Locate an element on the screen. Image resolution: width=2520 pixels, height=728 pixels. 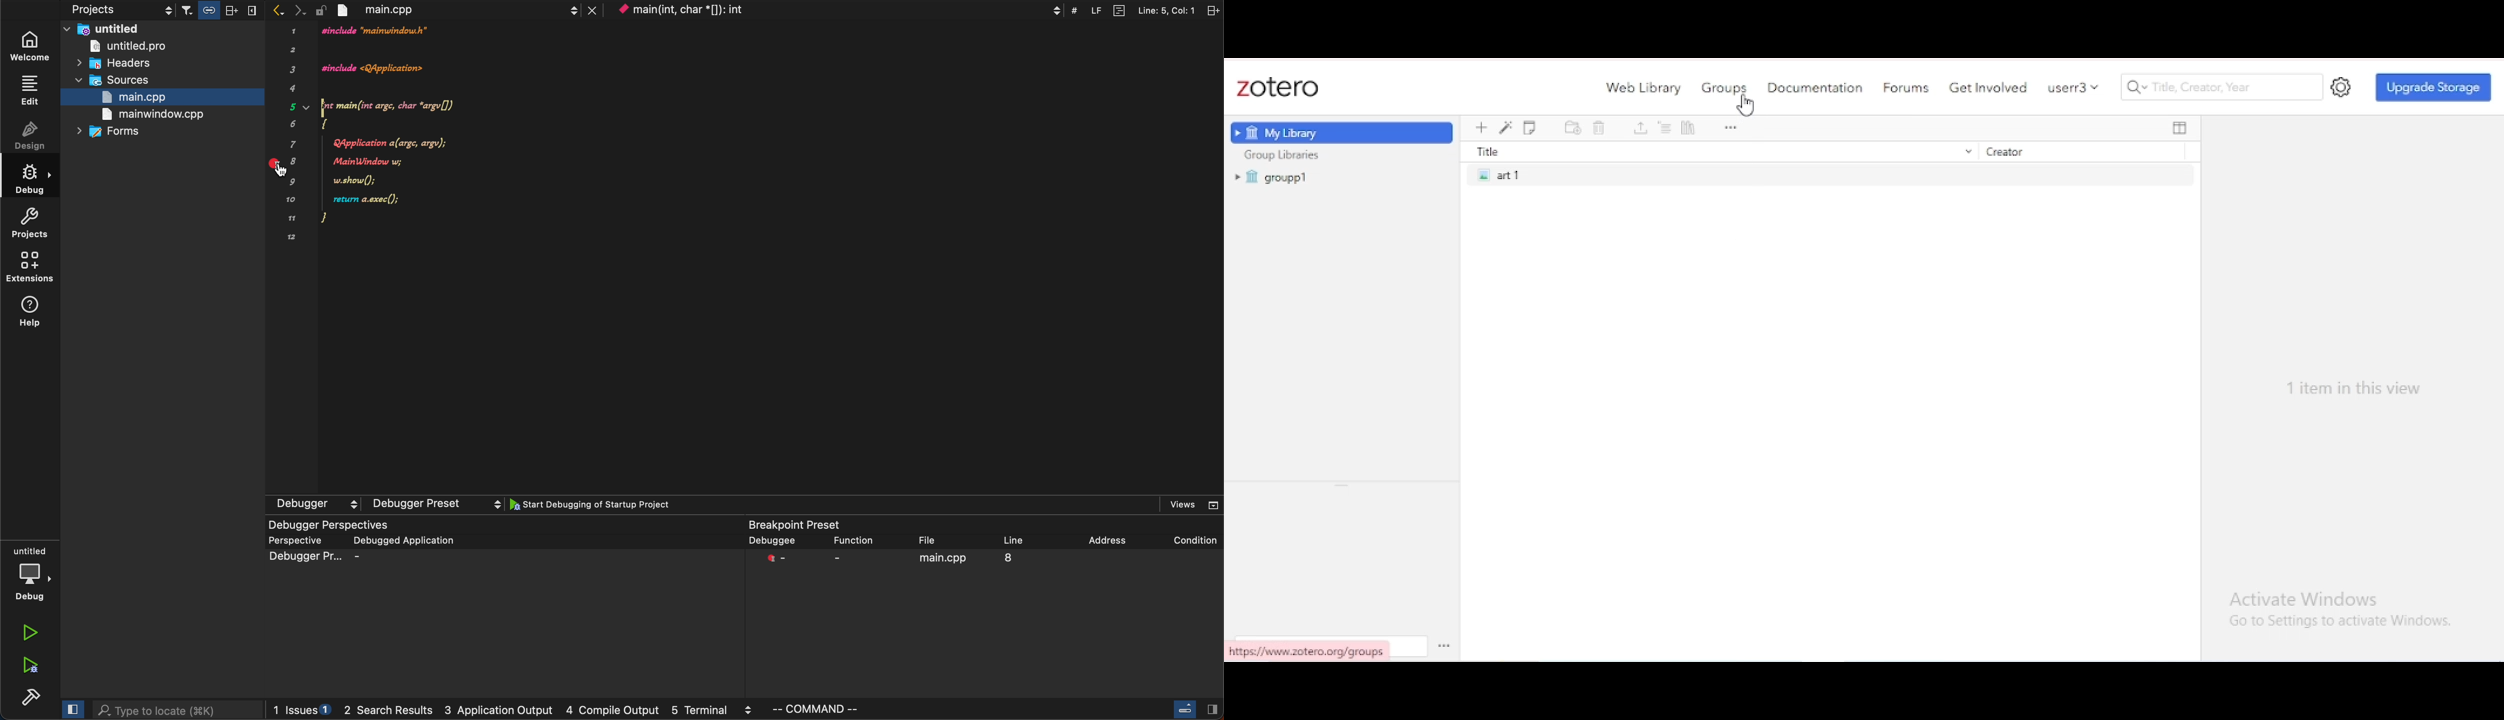
create bibliography is located at coordinates (1690, 129).